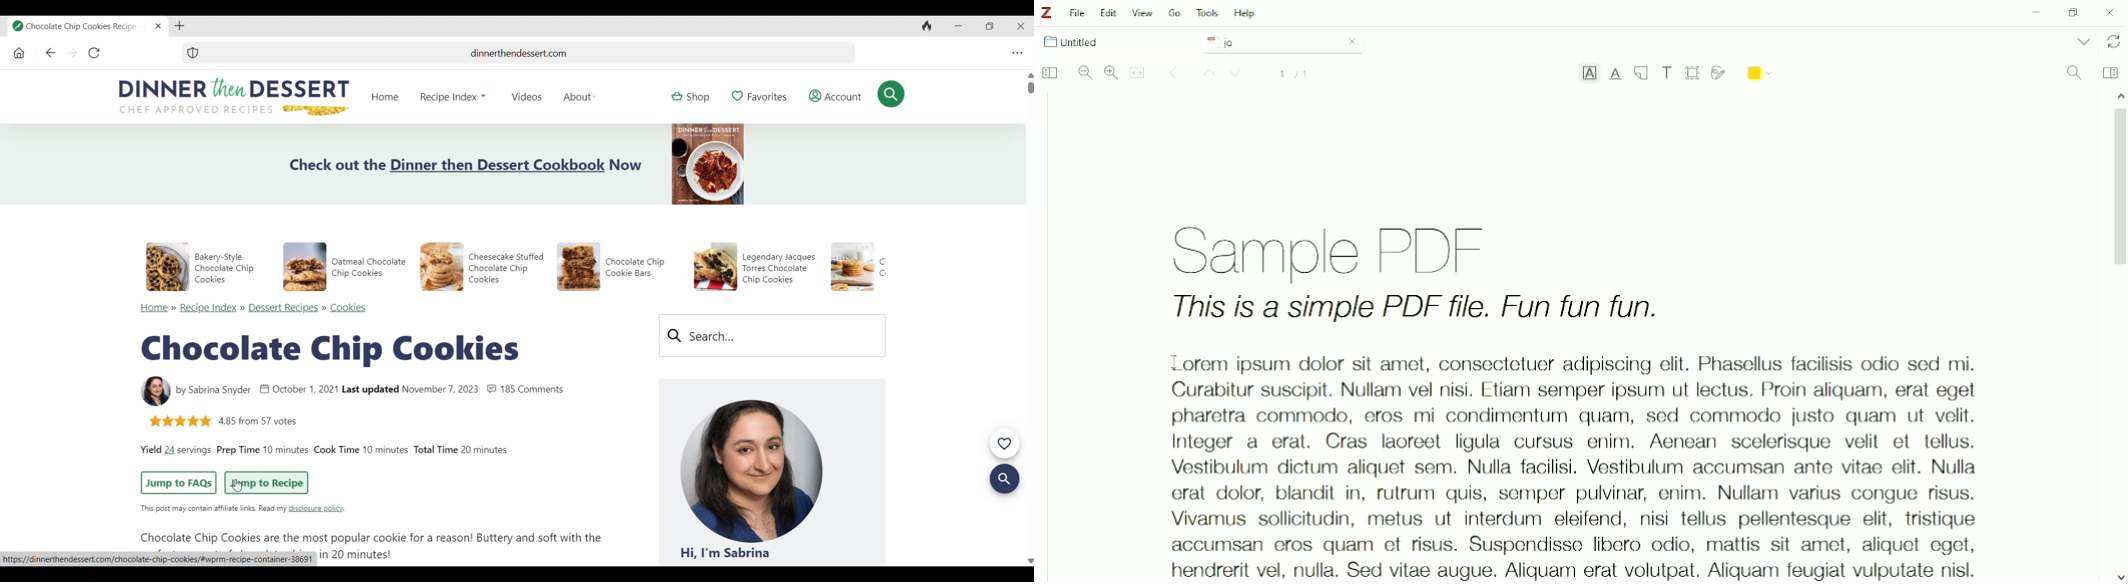  I want to click on Draw, so click(1719, 71).